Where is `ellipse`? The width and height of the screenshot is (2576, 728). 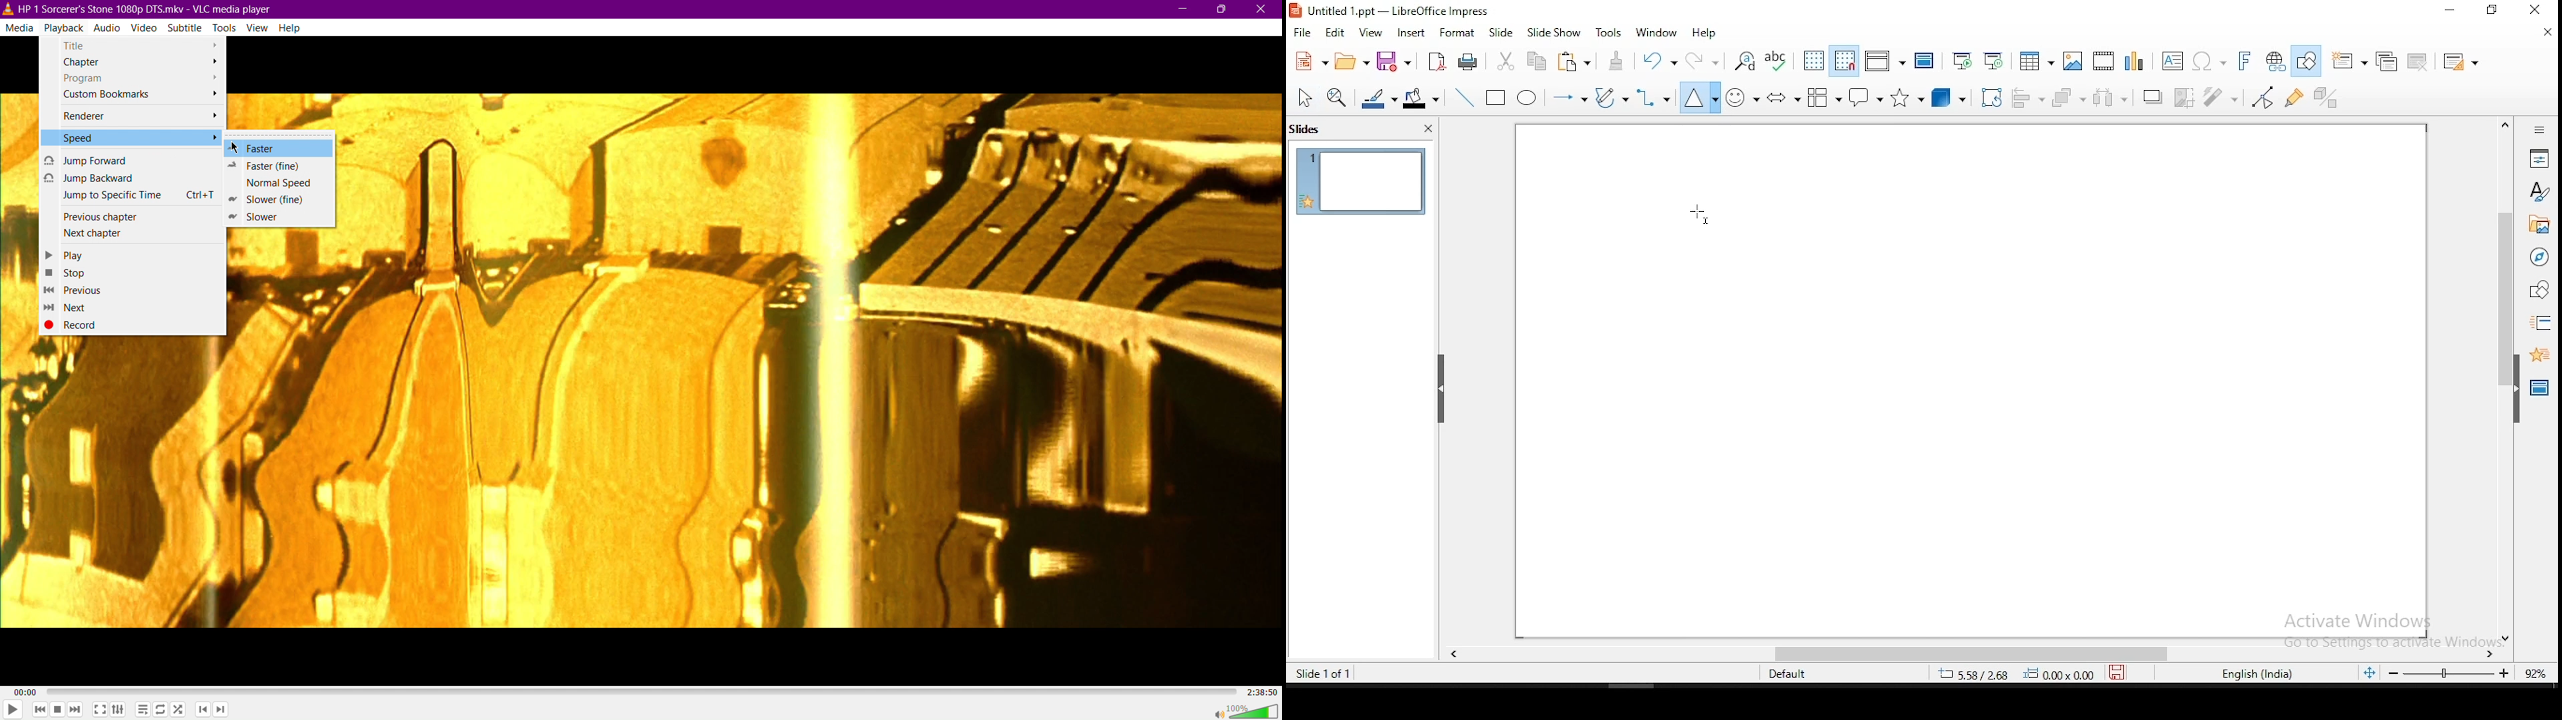
ellipse is located at coordinates (1529, 99).